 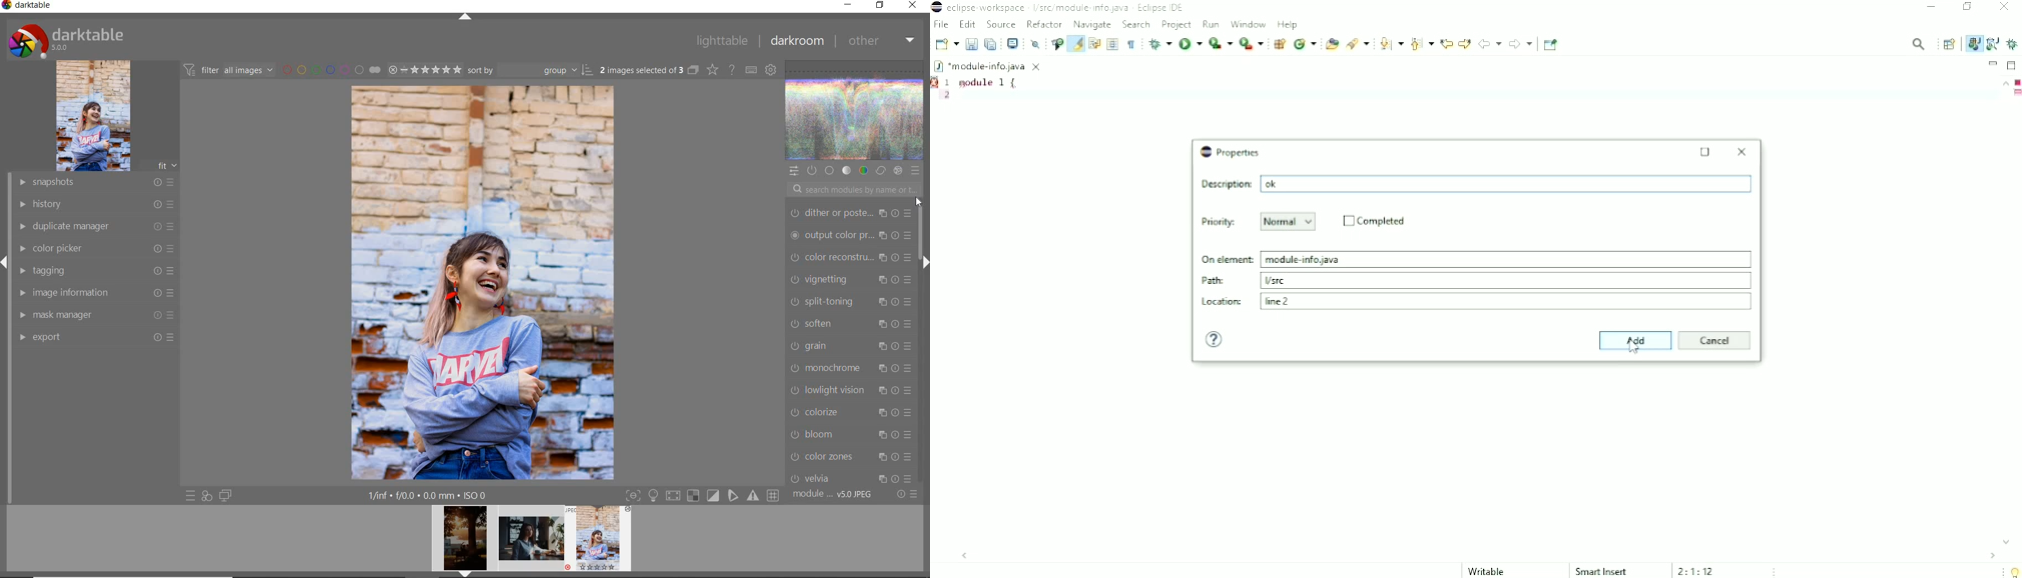 I want to click on tone equalizer, so click(x=850, y=256).